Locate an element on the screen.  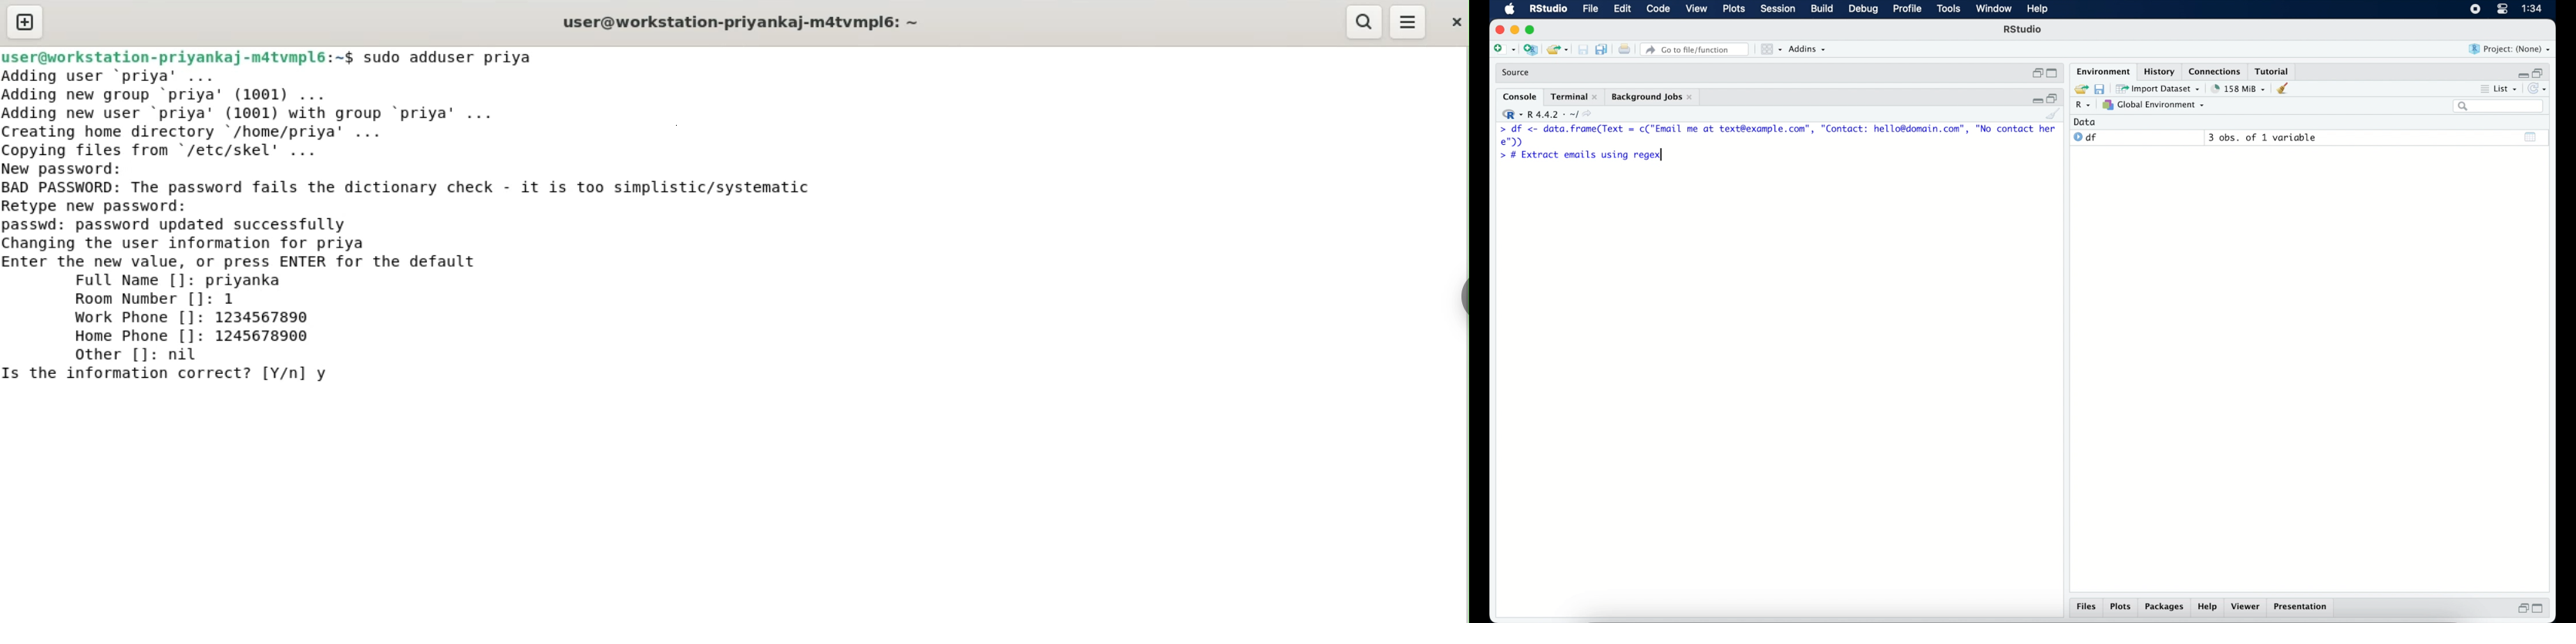
tools is located at coordinates (1948, 9).